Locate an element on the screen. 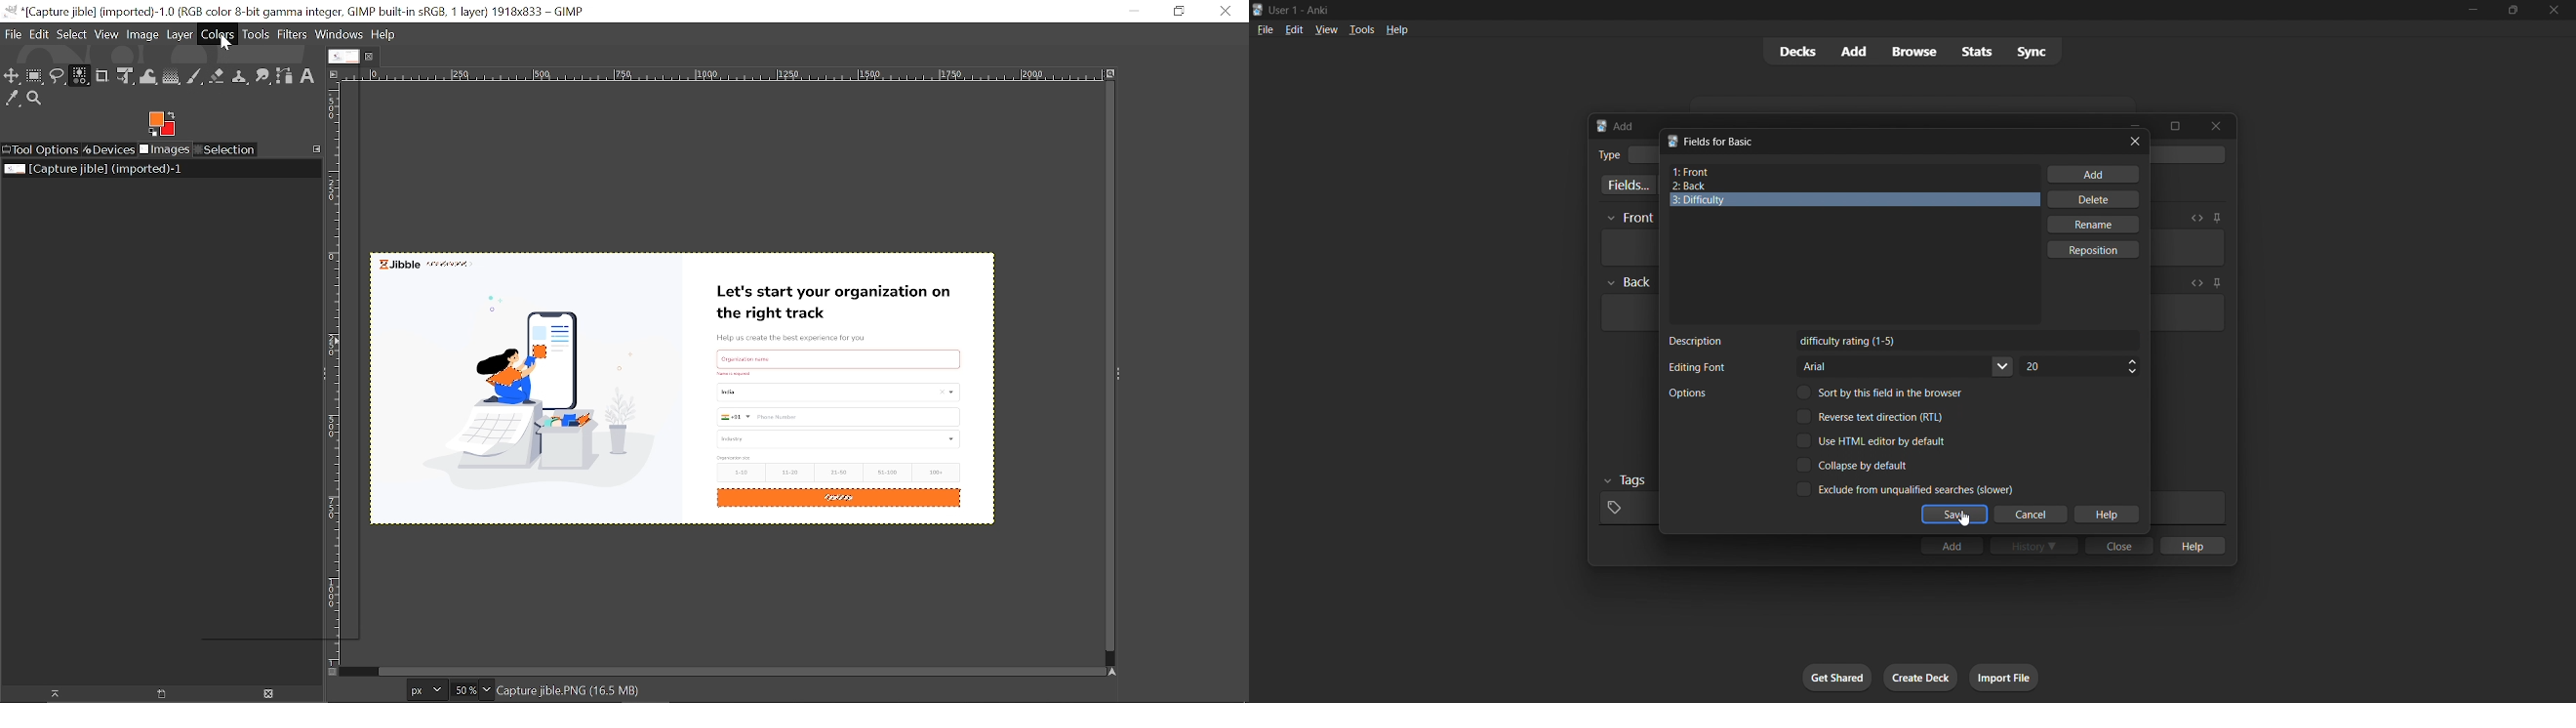 This screenshot has height=728, width=2576. card front input is located at coordinates (1628, 248).